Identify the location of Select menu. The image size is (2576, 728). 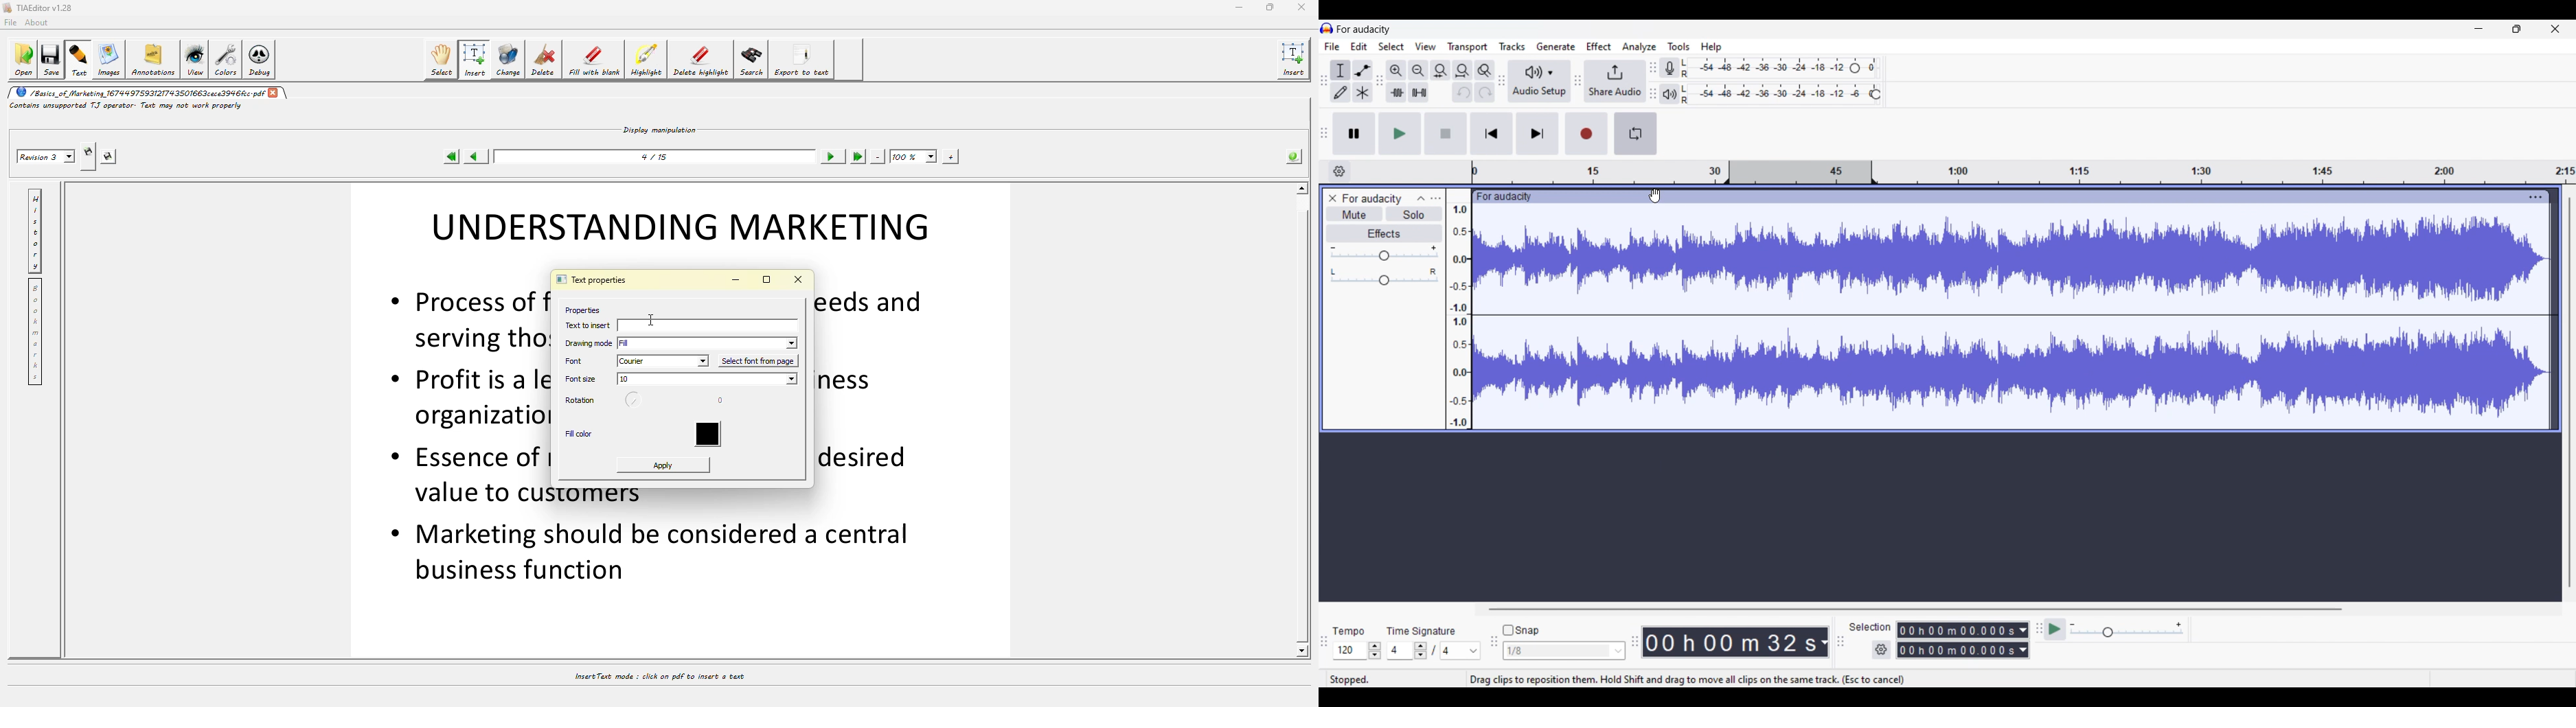
(1391, 46).